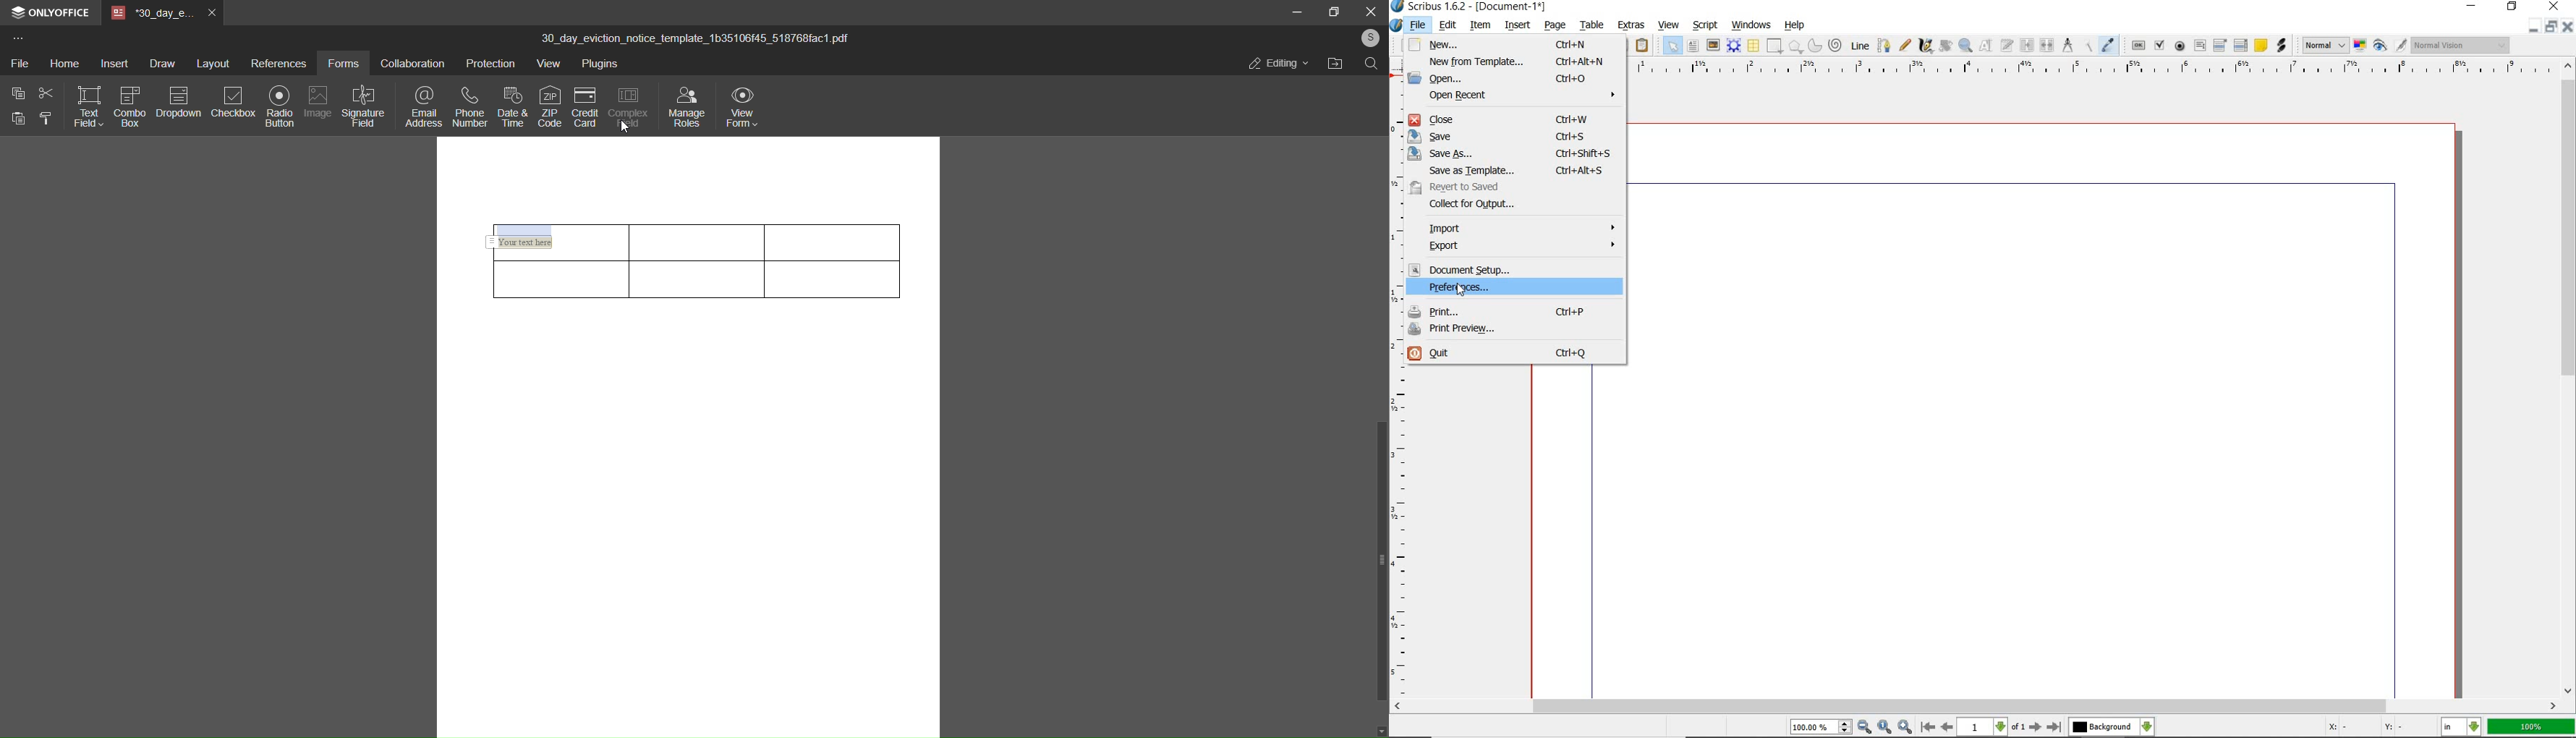  I want to click on editable field inserted, so click(555, 242).